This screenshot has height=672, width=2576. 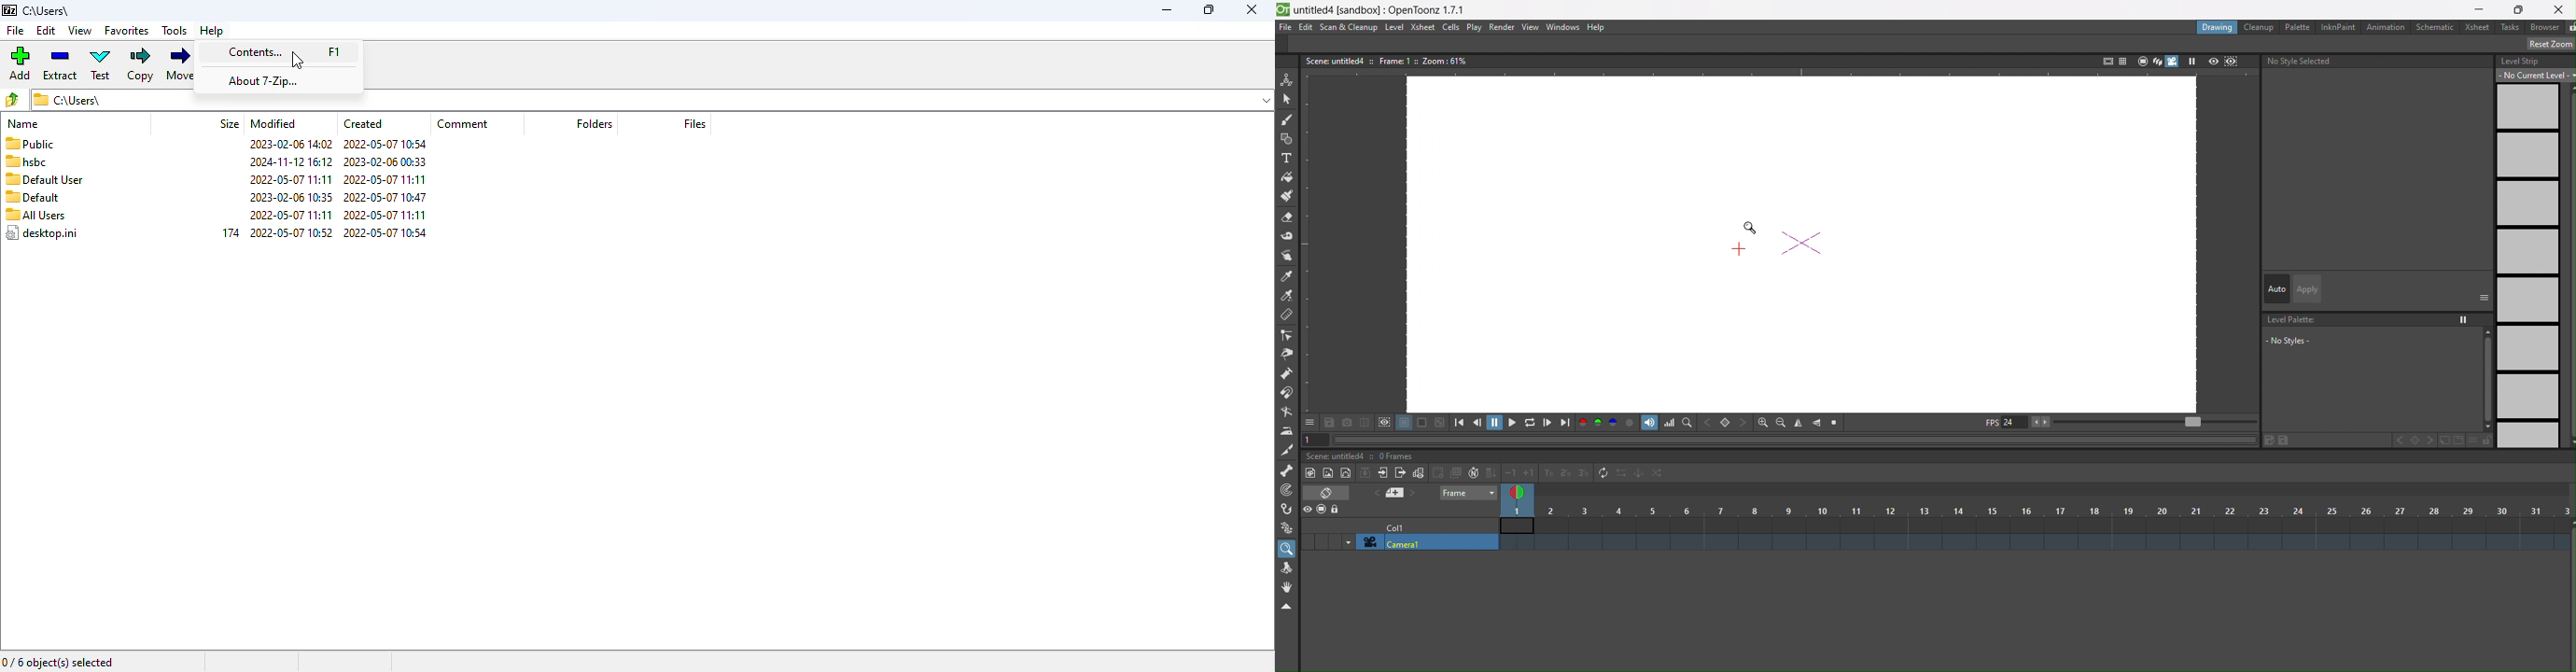 I want to click on reset position, so click(x=2545, y=44).